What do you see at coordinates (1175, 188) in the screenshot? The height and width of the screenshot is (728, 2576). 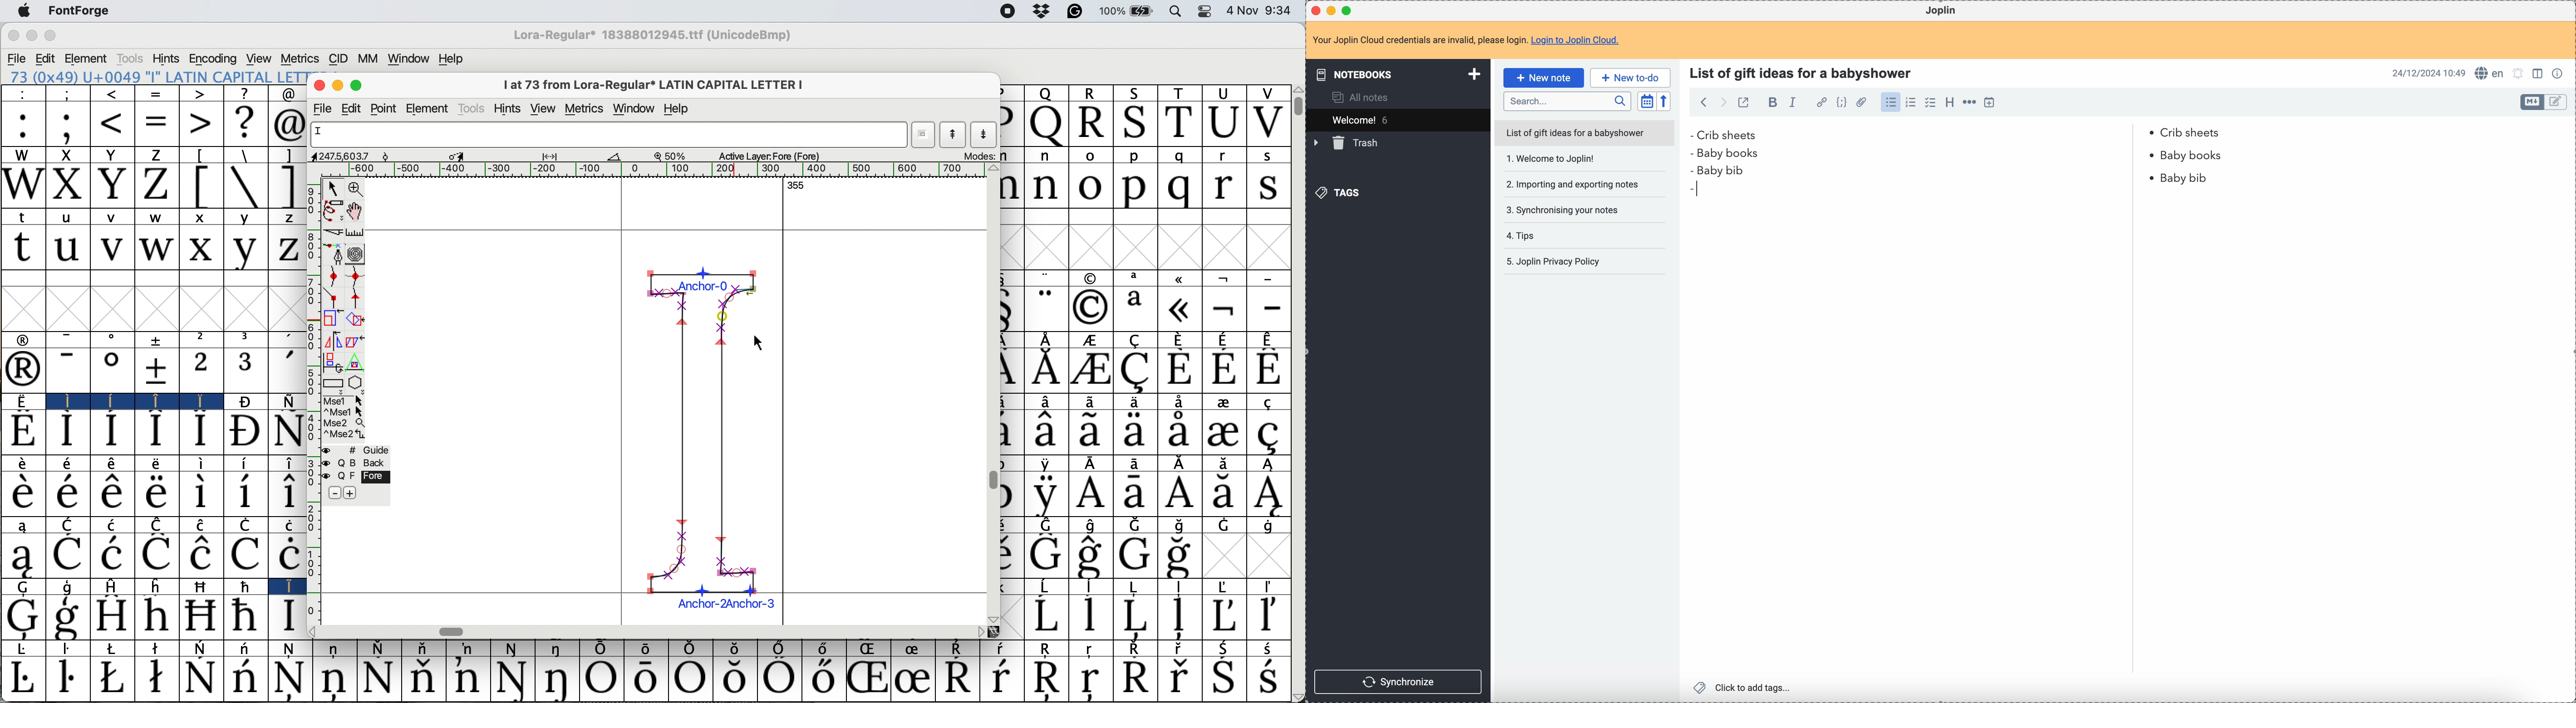 I see `q` at bounding box center [1175, 188].